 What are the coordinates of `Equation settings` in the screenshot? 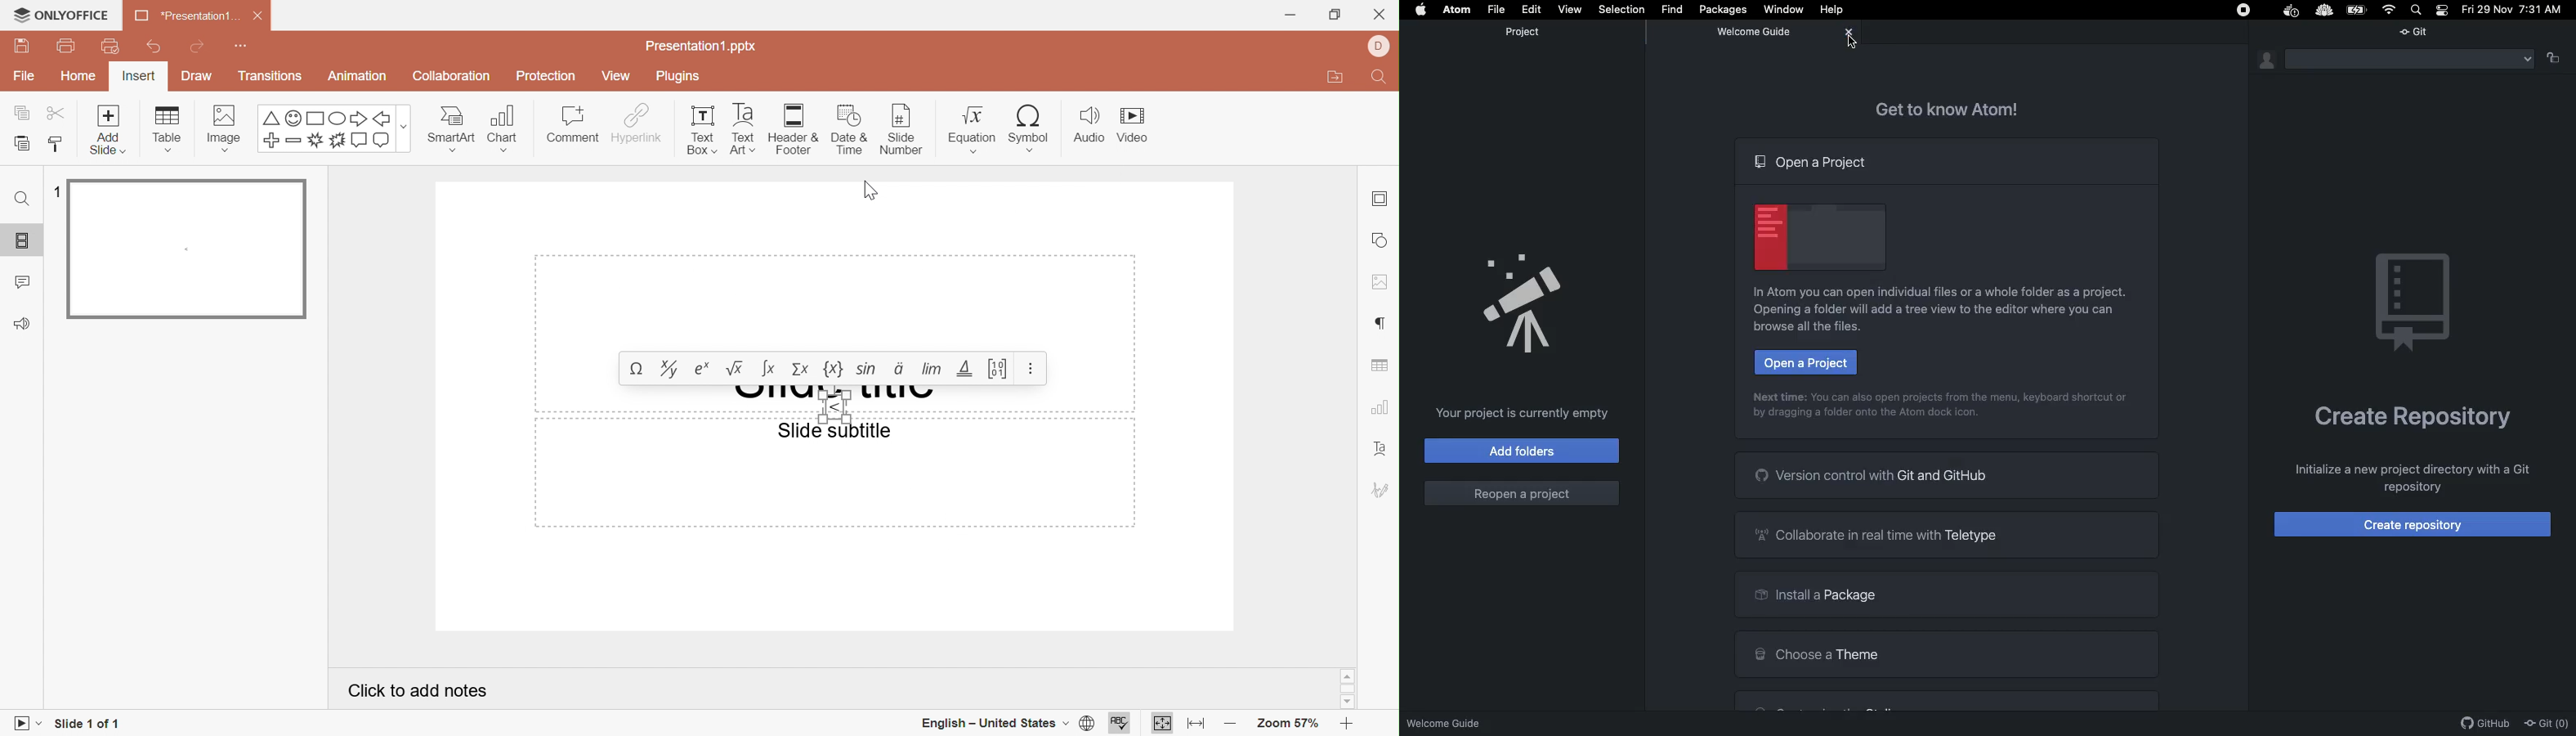 It's located at (1033, 369).